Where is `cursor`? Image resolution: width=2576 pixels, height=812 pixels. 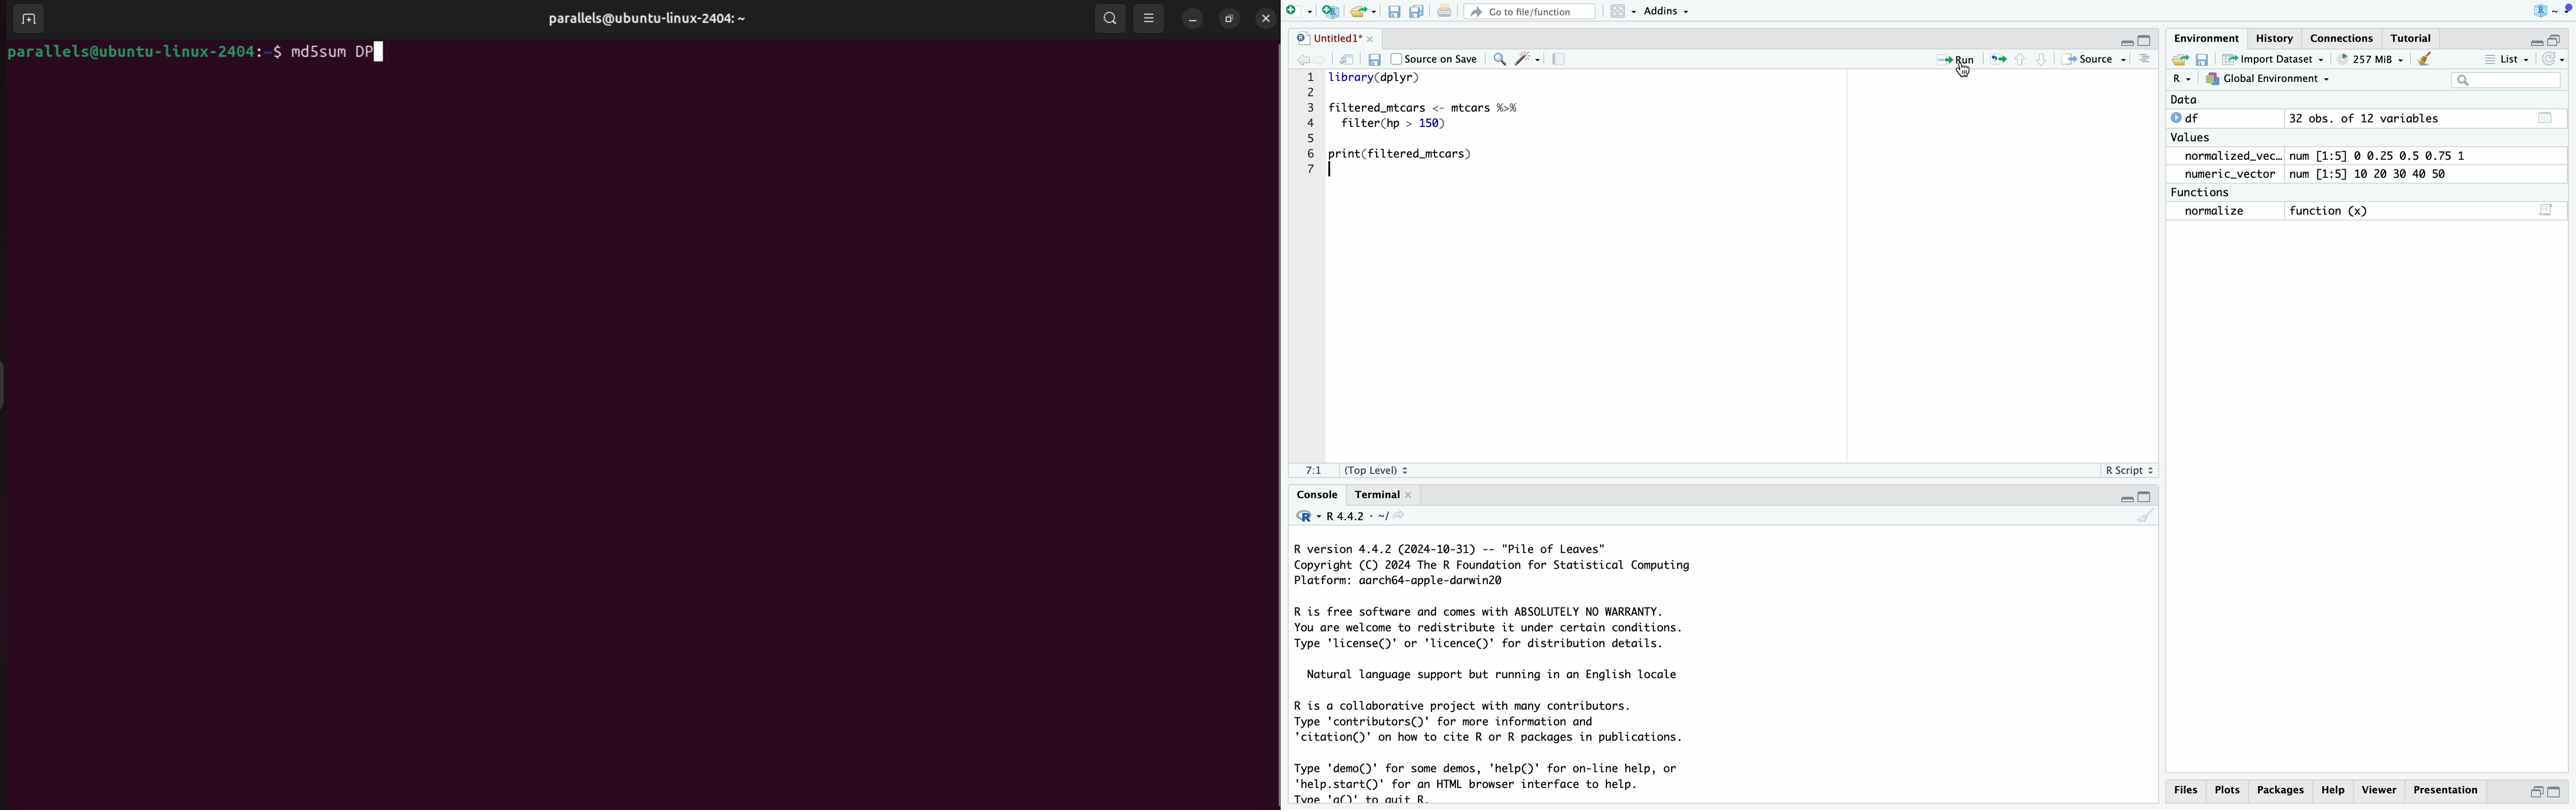 cursor is located at coordinates (1962, 74).